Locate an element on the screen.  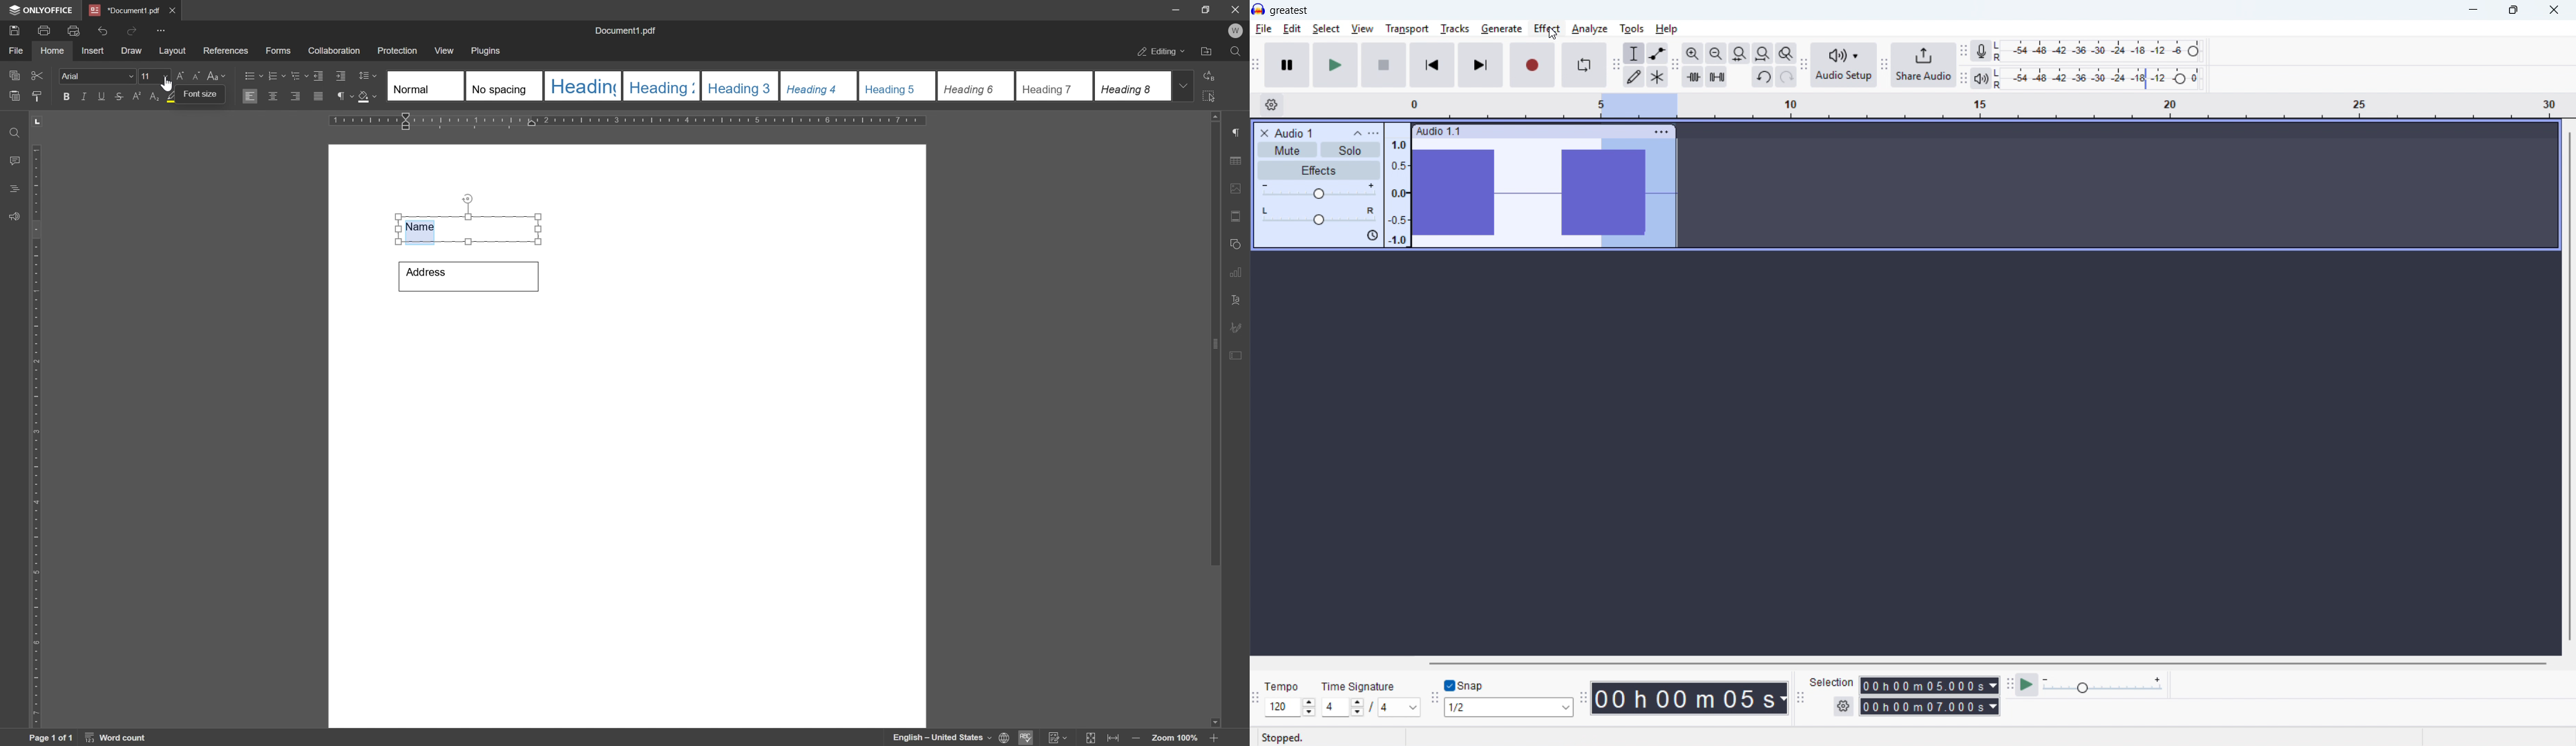
Cursor is located at coordinates (1553, 34).